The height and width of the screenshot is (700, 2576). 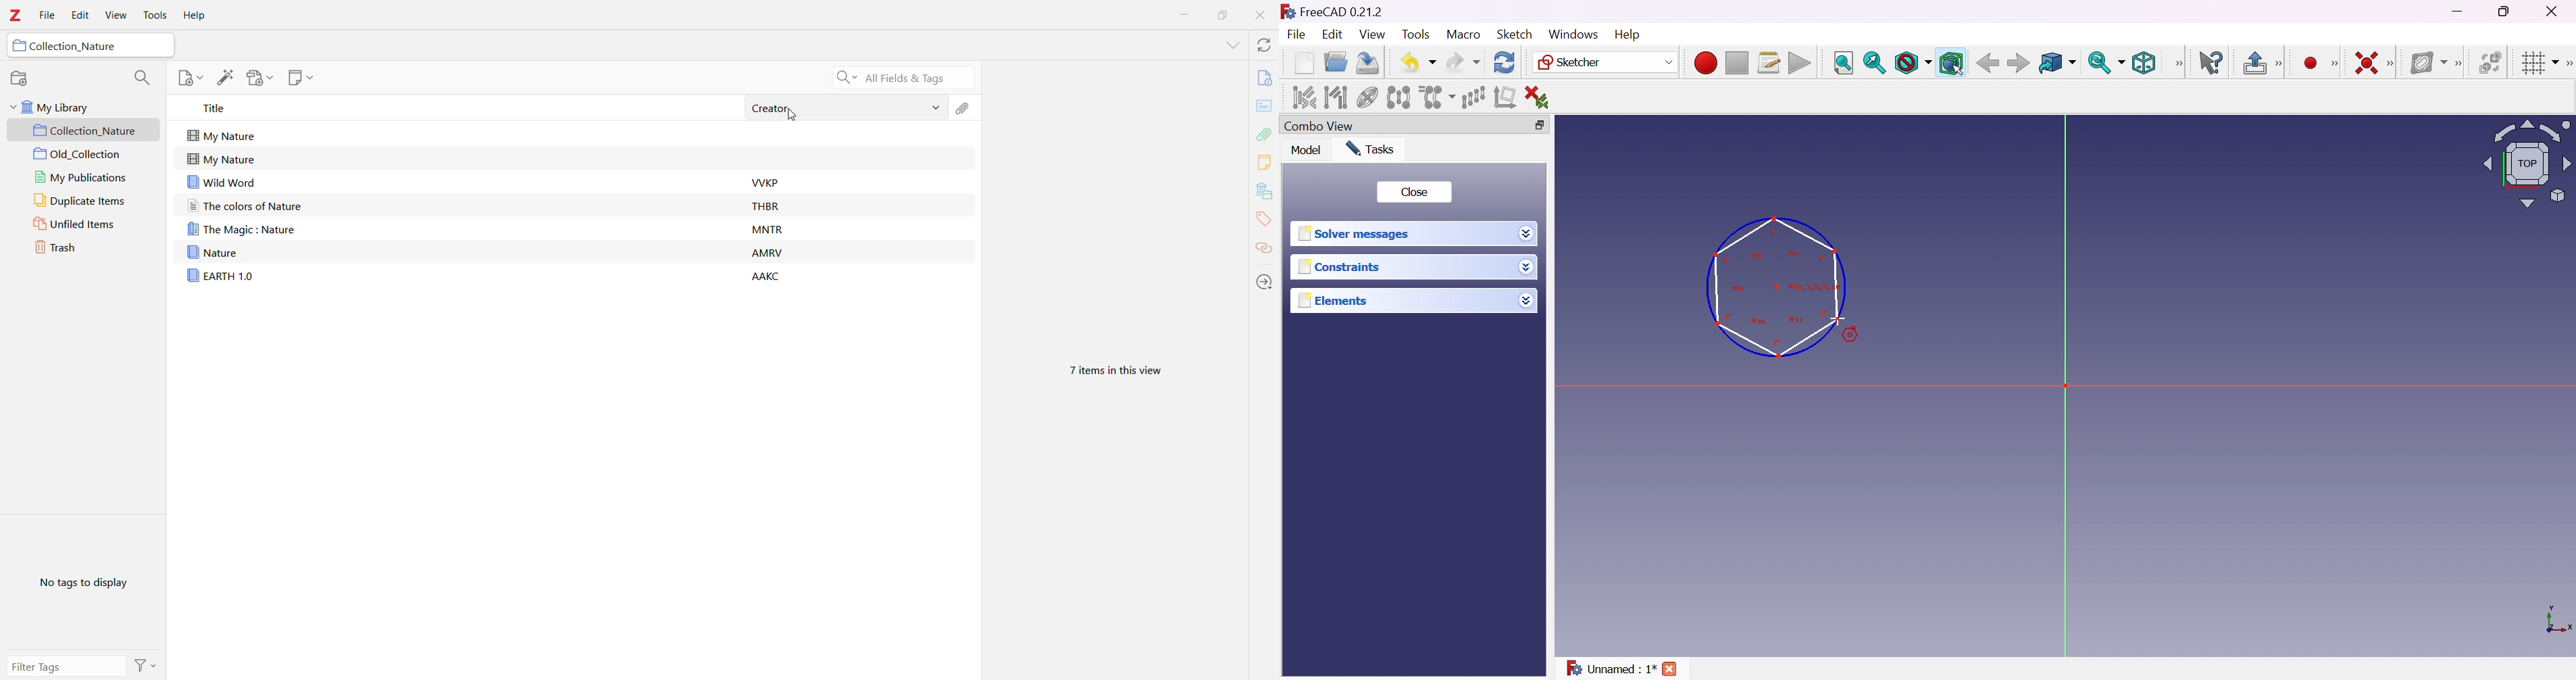 I want to click on Creator information, so click(x=772, y=181).